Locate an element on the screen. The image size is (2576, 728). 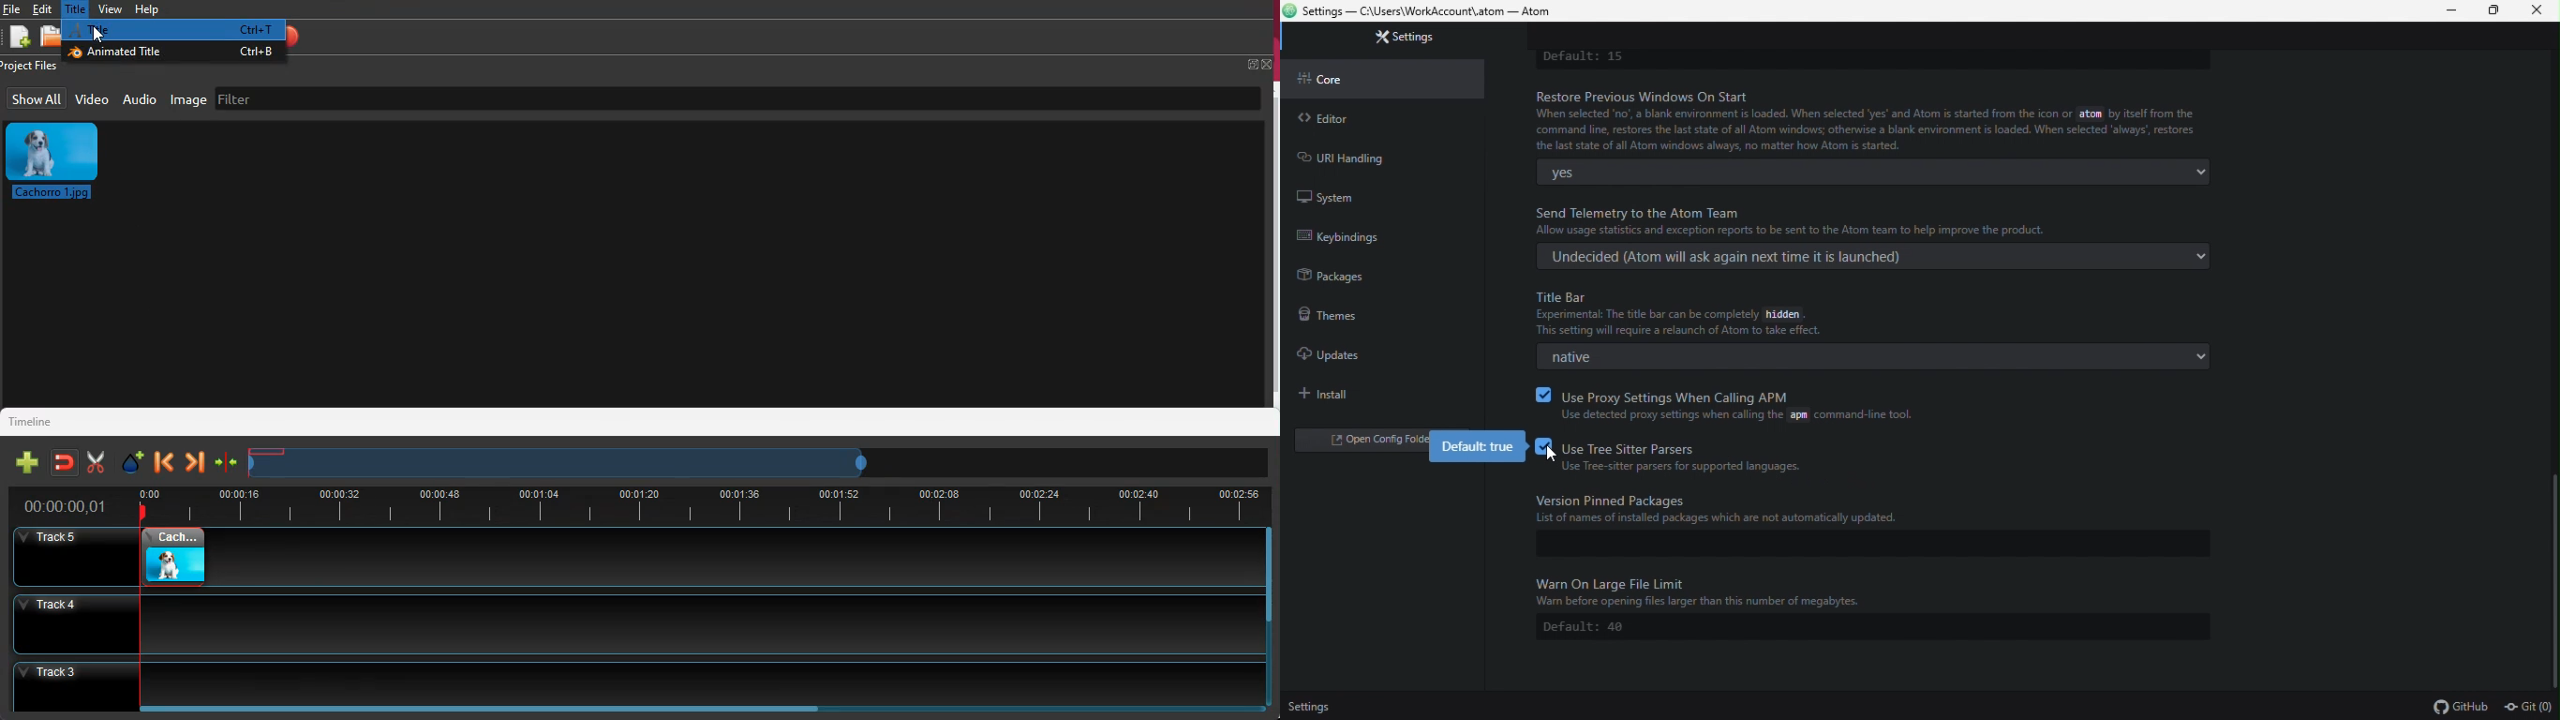
use tree sitter parsers(enabled) is located at coordinates (1686, 459).